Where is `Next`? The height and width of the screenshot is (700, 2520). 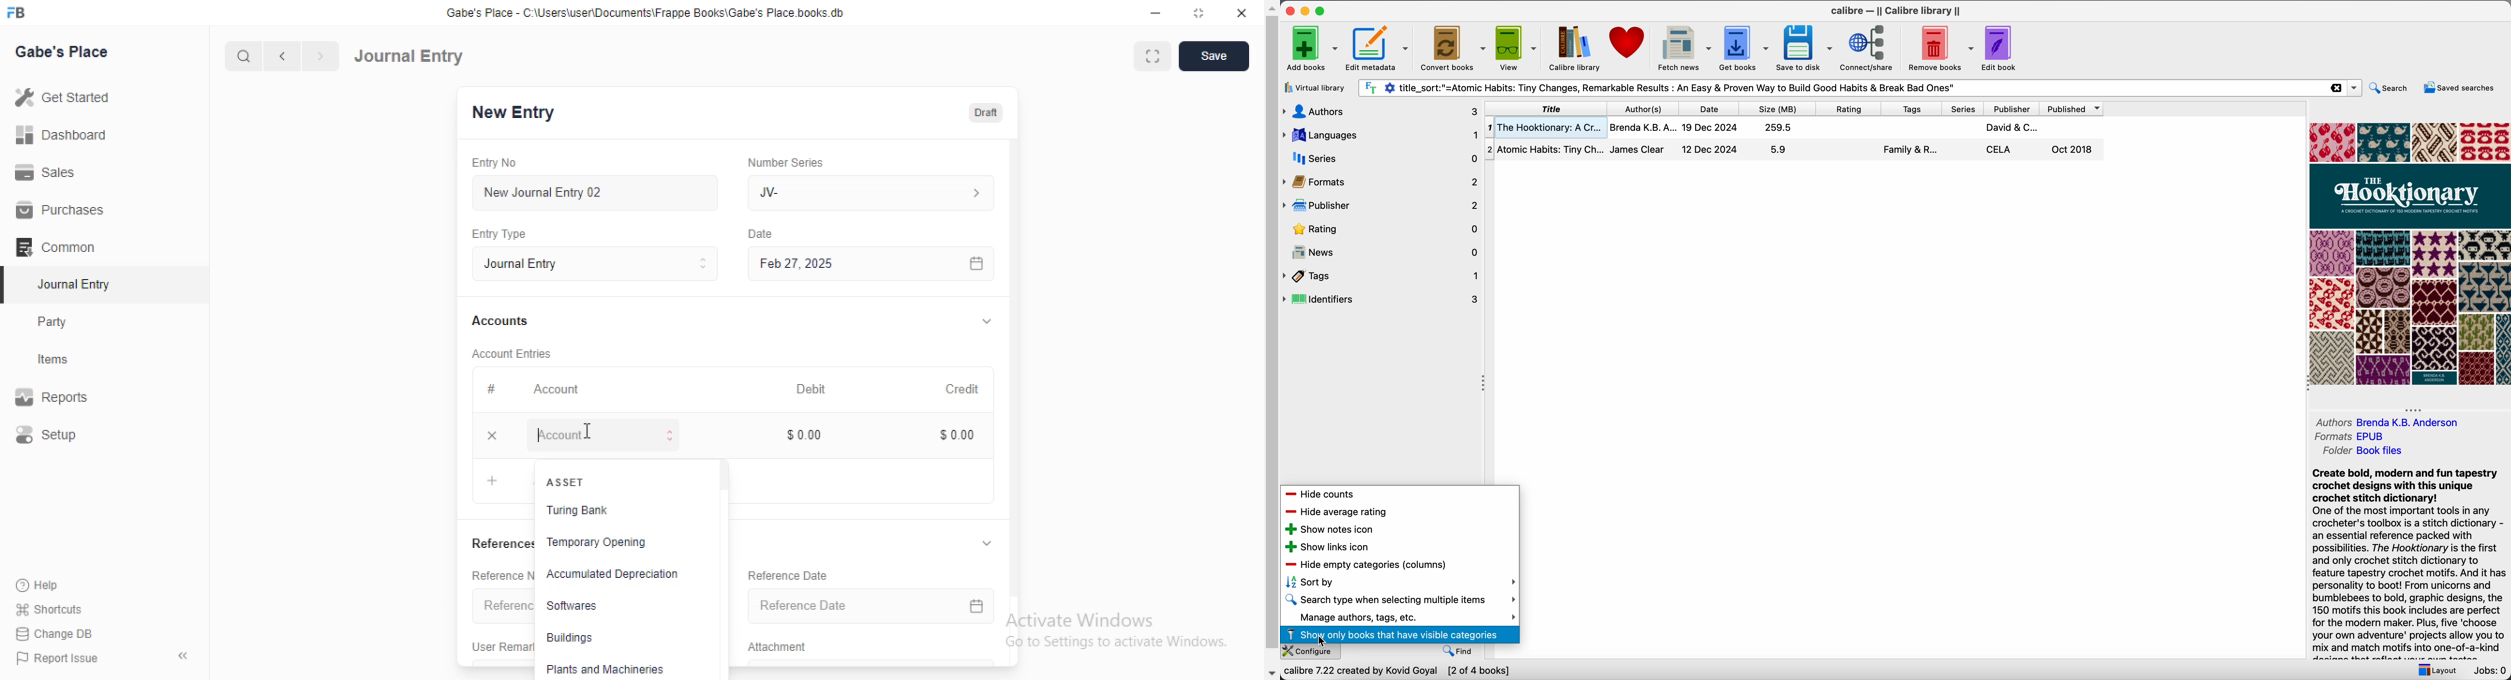
Next is located at coordinates (319, 56).